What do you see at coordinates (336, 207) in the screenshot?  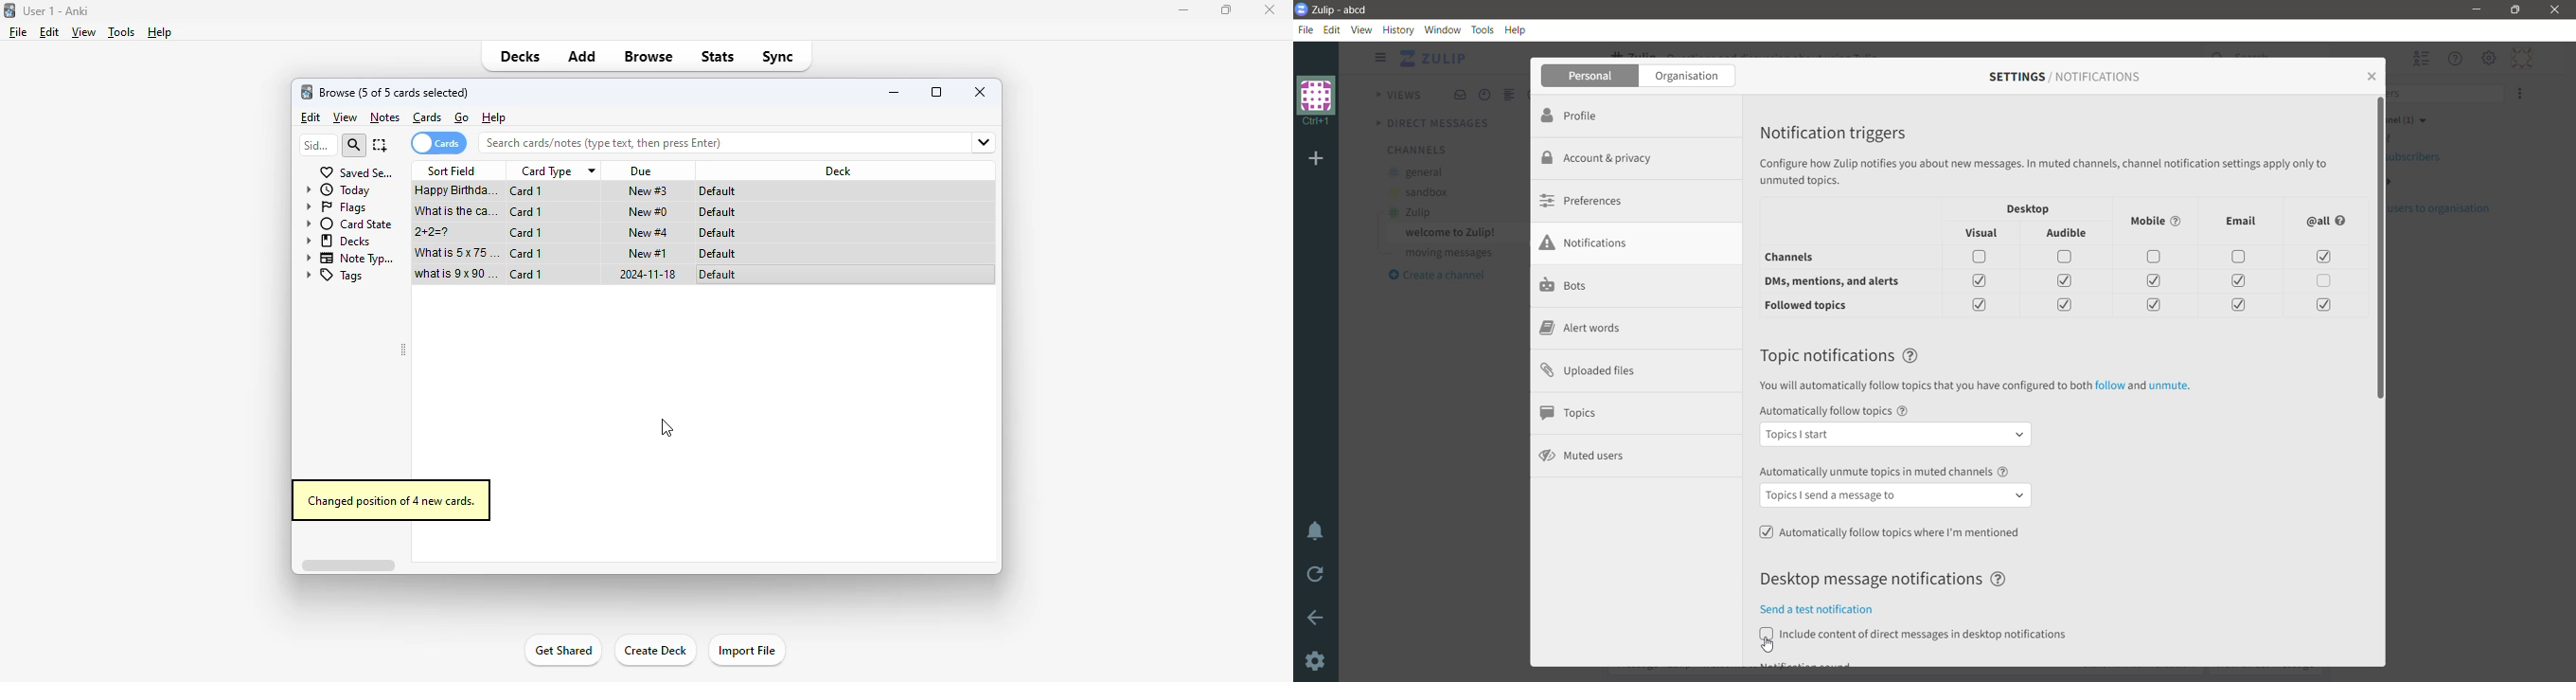 I see `flags` at bounding box center [336, 207].